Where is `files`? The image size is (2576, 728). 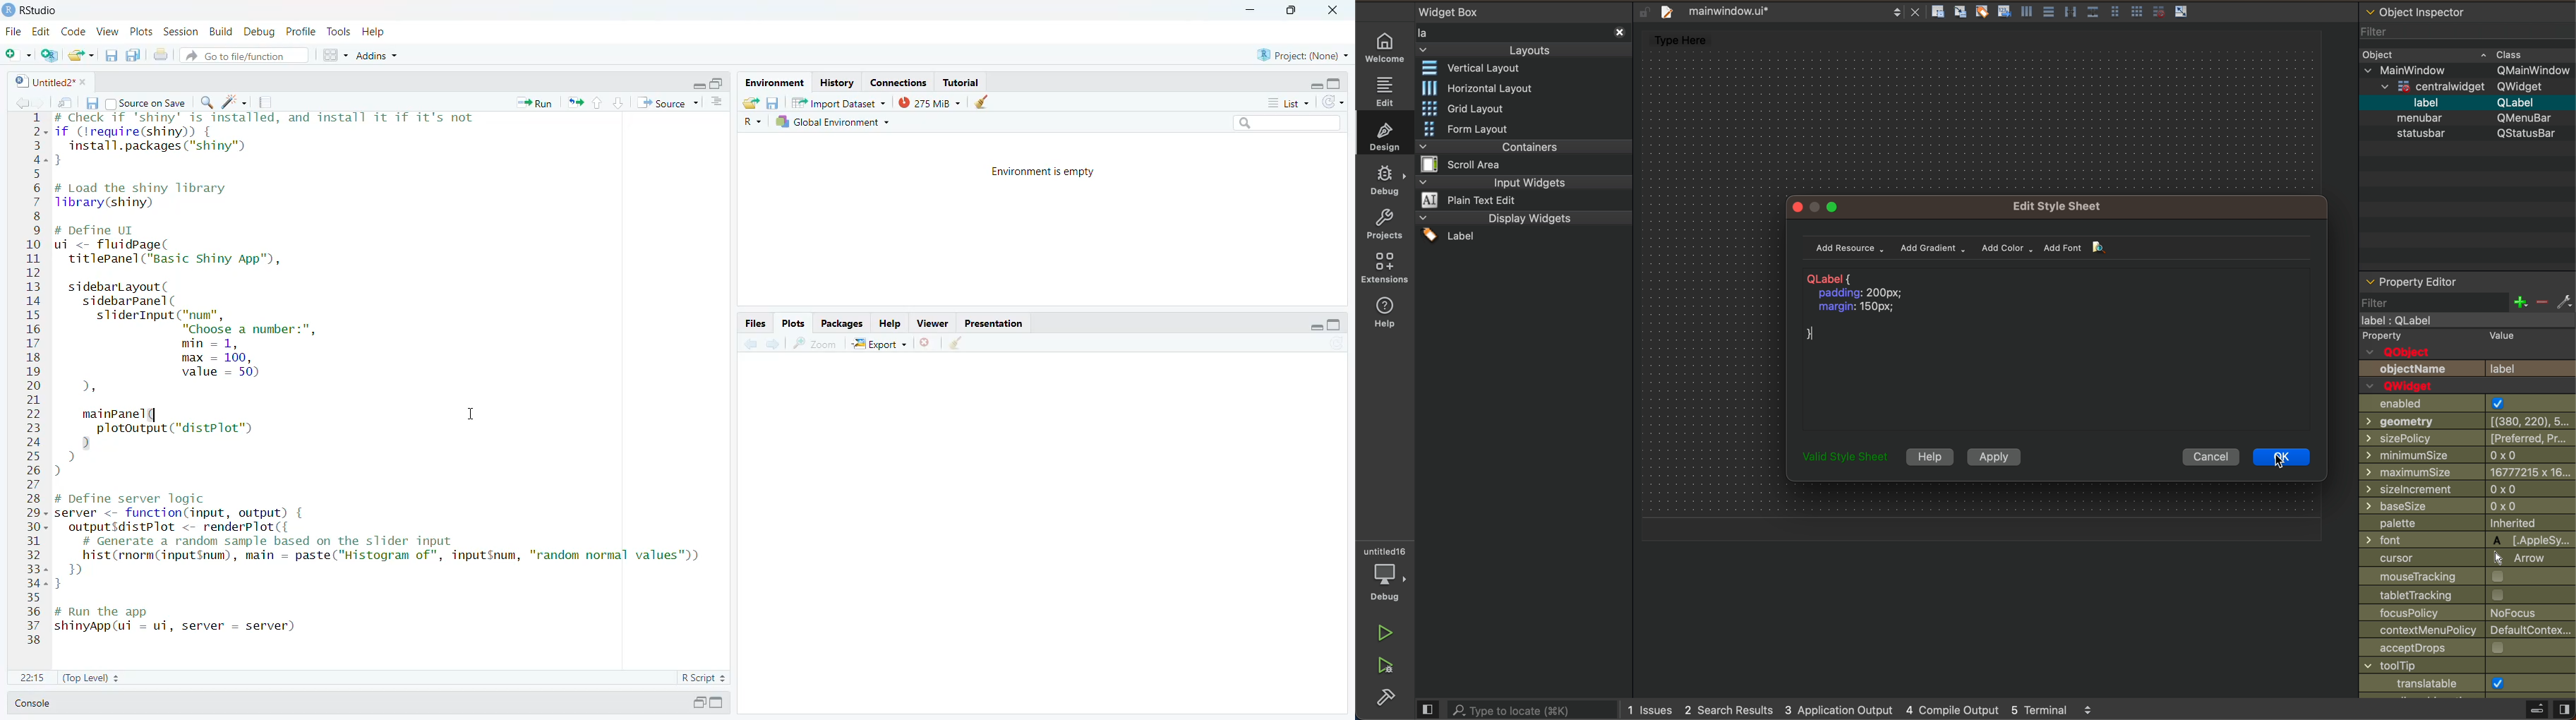
files is located at coordinates (755, 323).